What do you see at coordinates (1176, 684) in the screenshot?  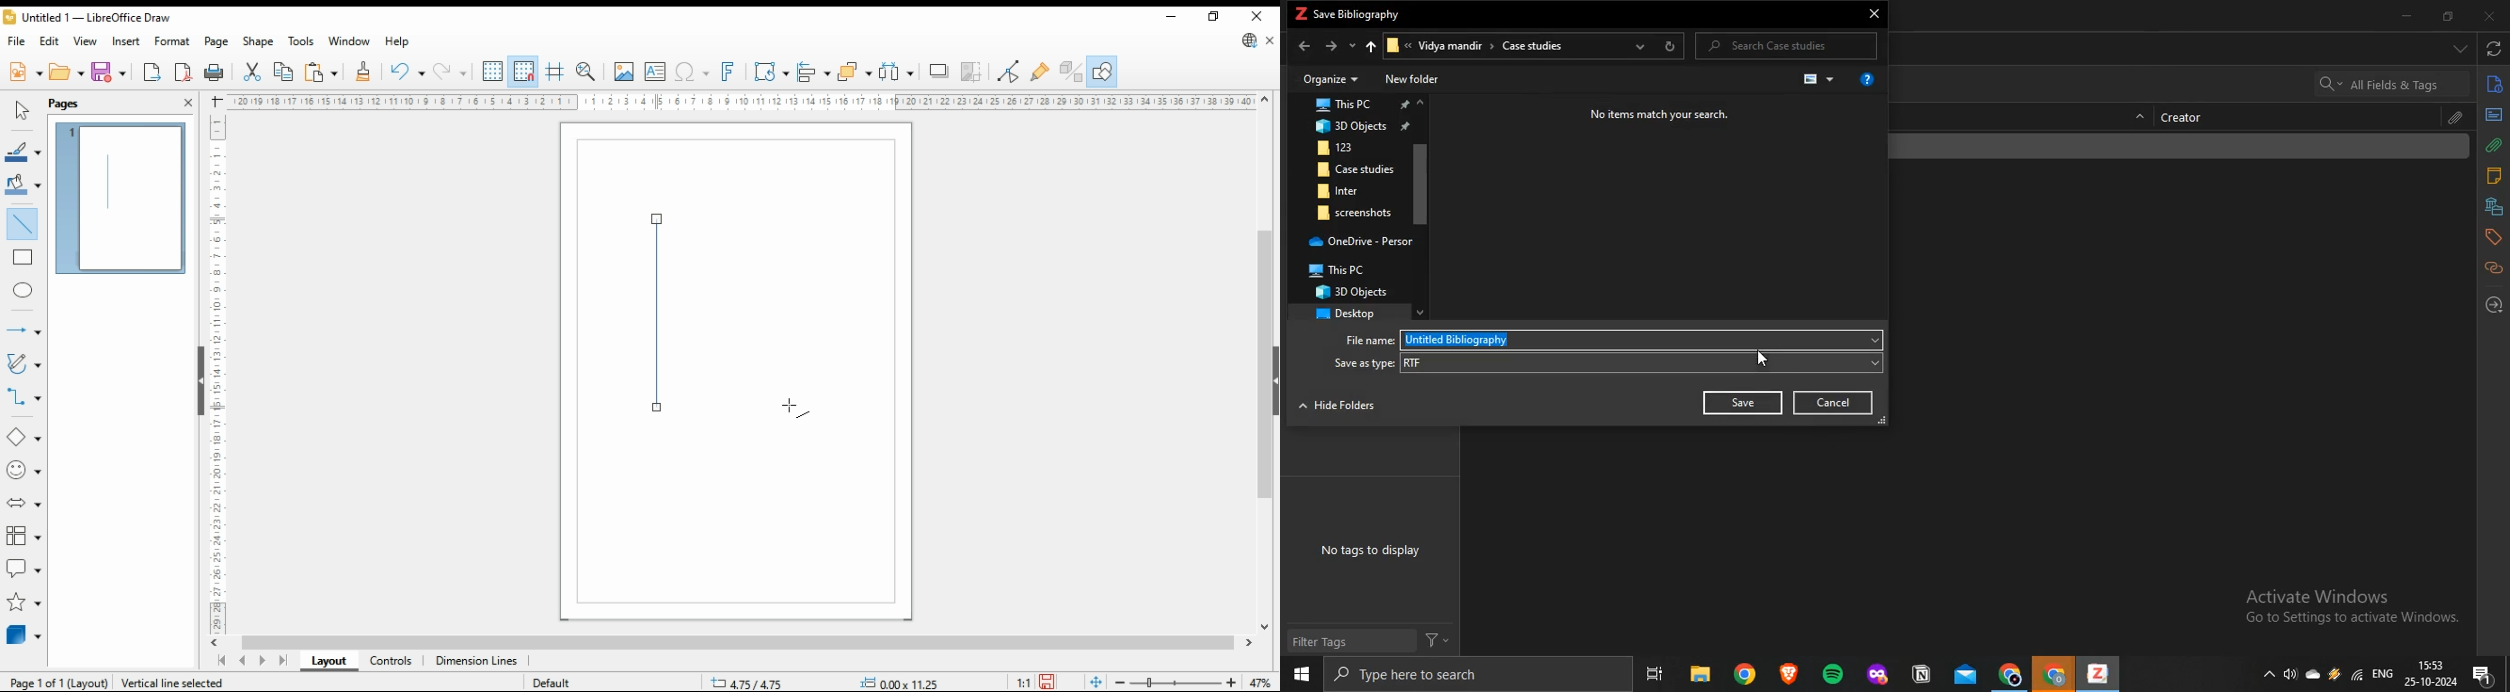 I see `zoom slider` at bounding box center [1176, 684].